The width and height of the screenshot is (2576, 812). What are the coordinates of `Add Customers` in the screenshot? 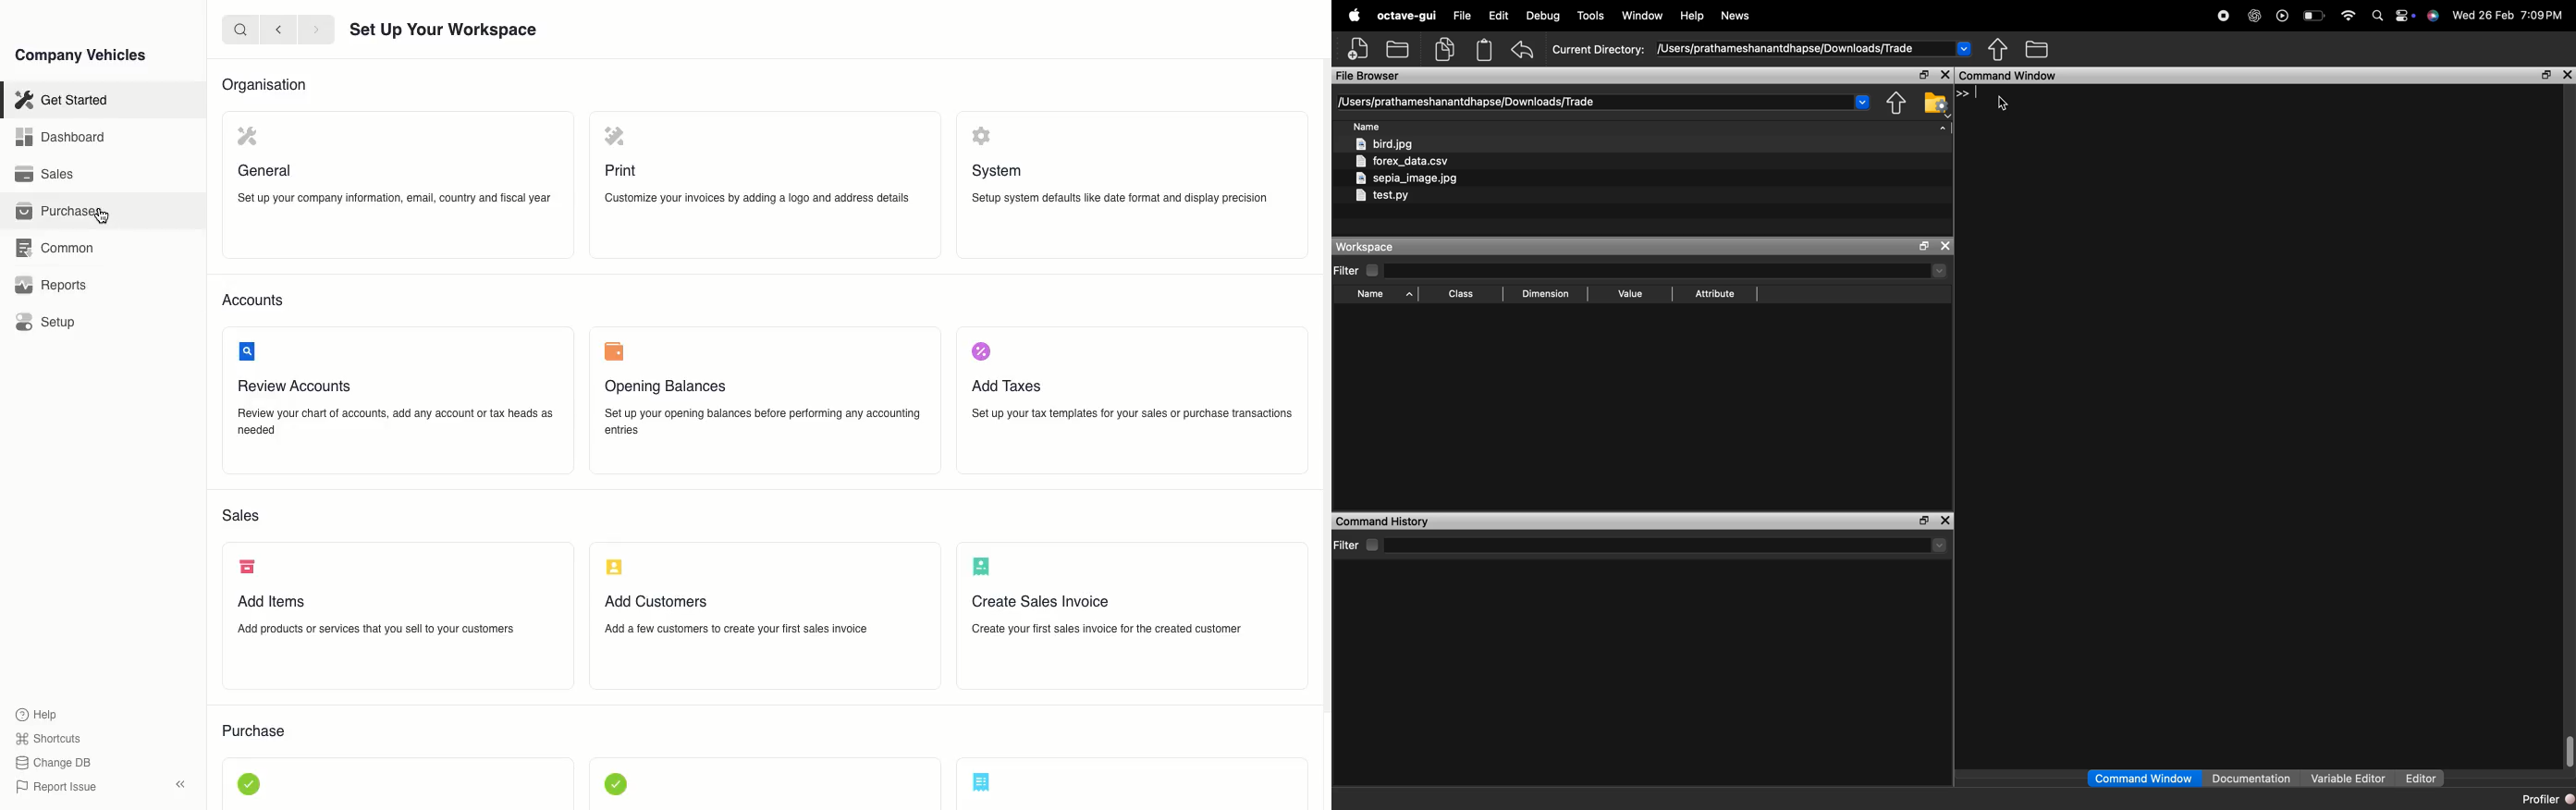 It's located at (656, 601).